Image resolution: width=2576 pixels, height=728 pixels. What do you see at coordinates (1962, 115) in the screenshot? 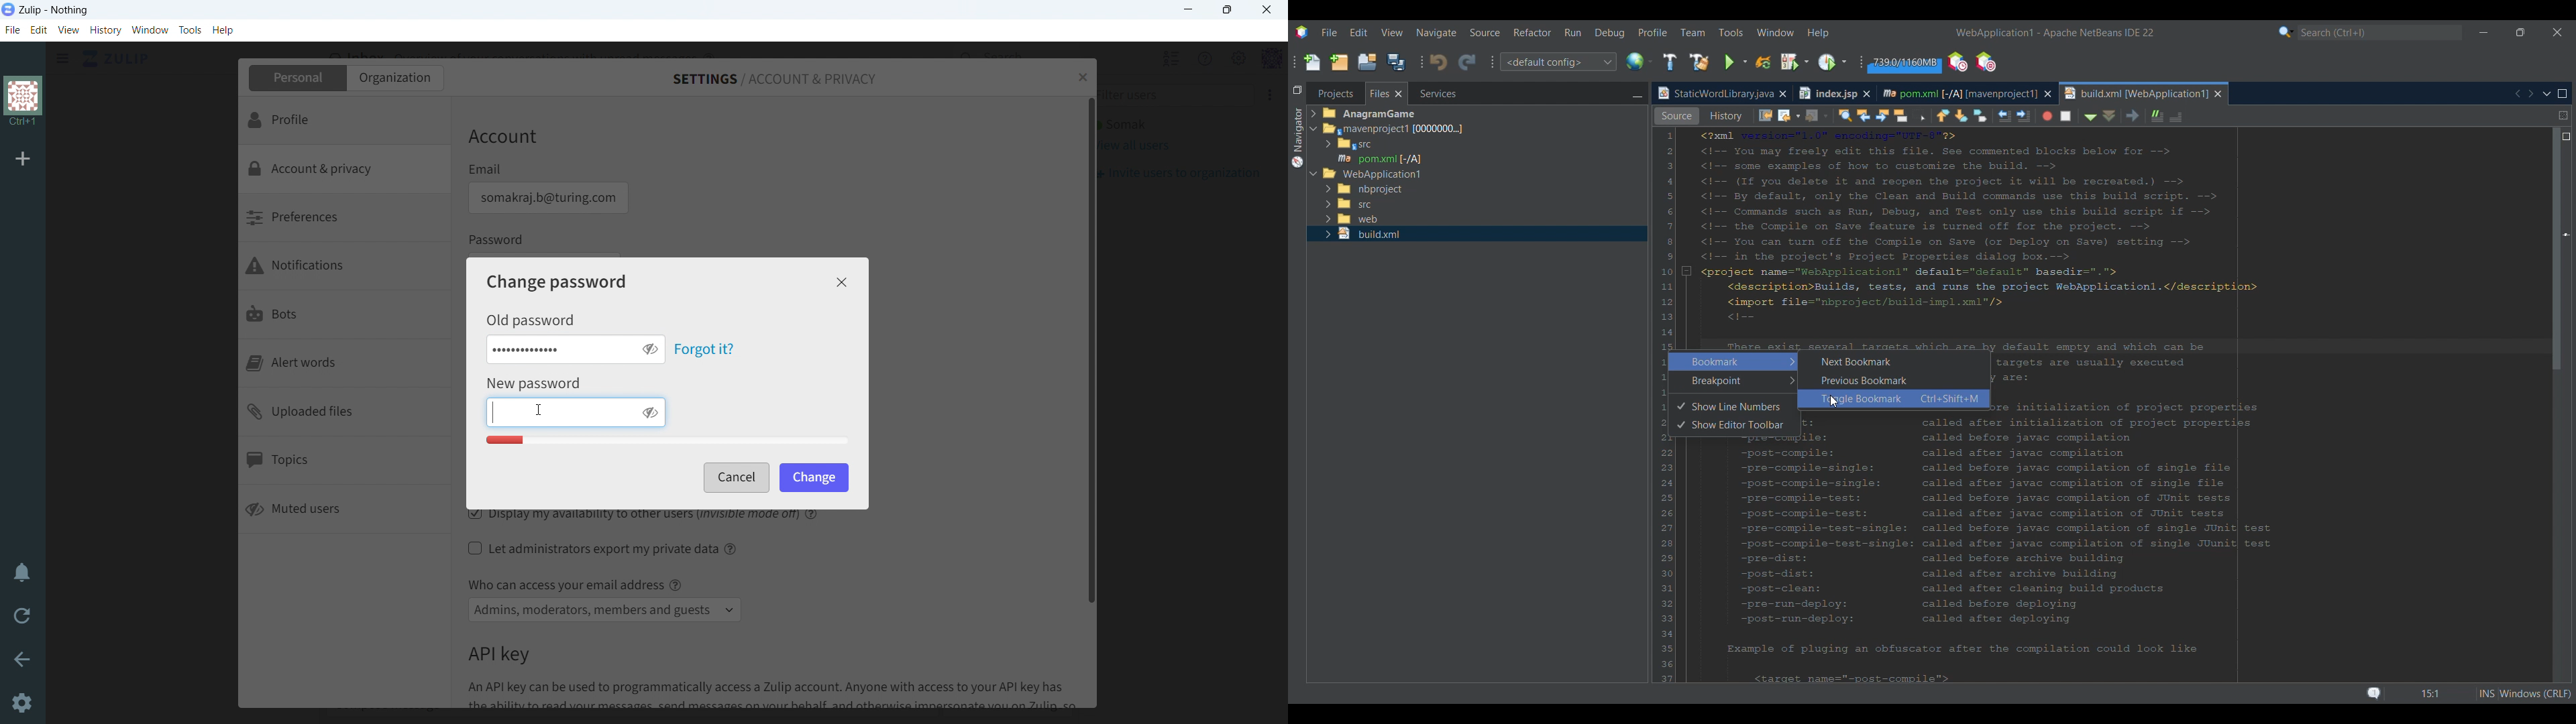
I see `Find selection` at bounding box center [1962, 115].